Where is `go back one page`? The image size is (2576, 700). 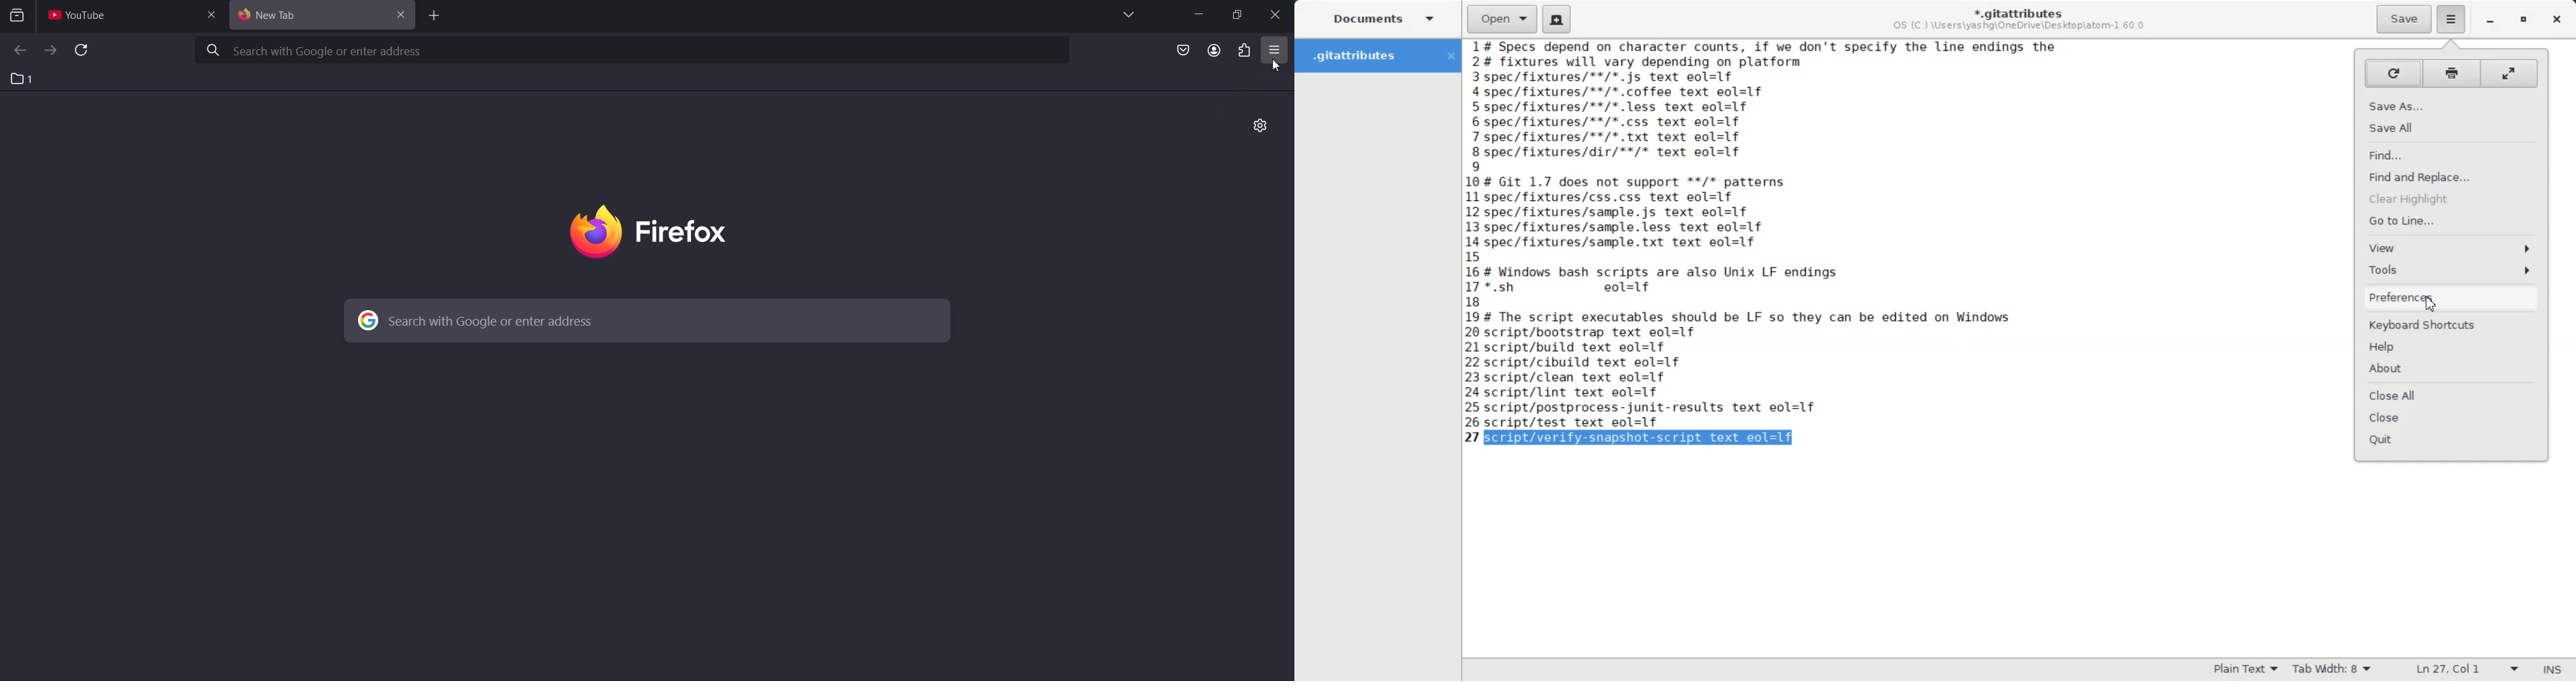 go back one page is located at coordinates (19, 51).